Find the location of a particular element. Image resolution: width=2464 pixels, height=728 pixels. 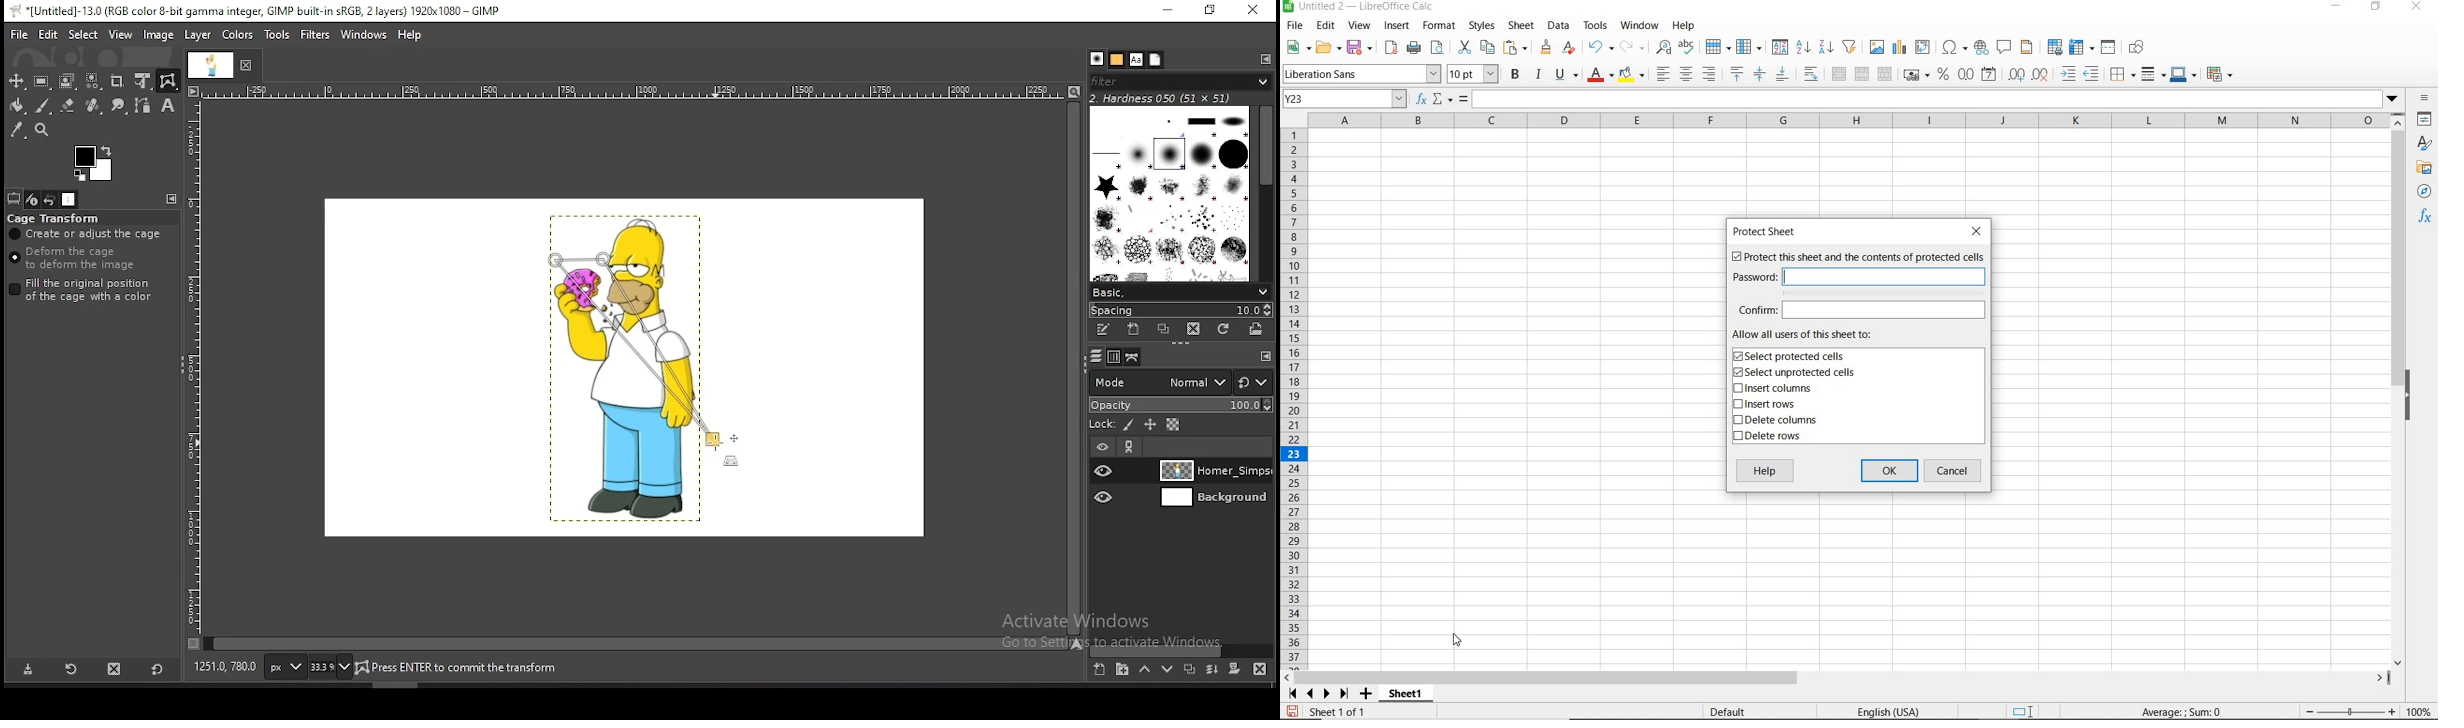

zoom tool is located at coordinates (41, 129).